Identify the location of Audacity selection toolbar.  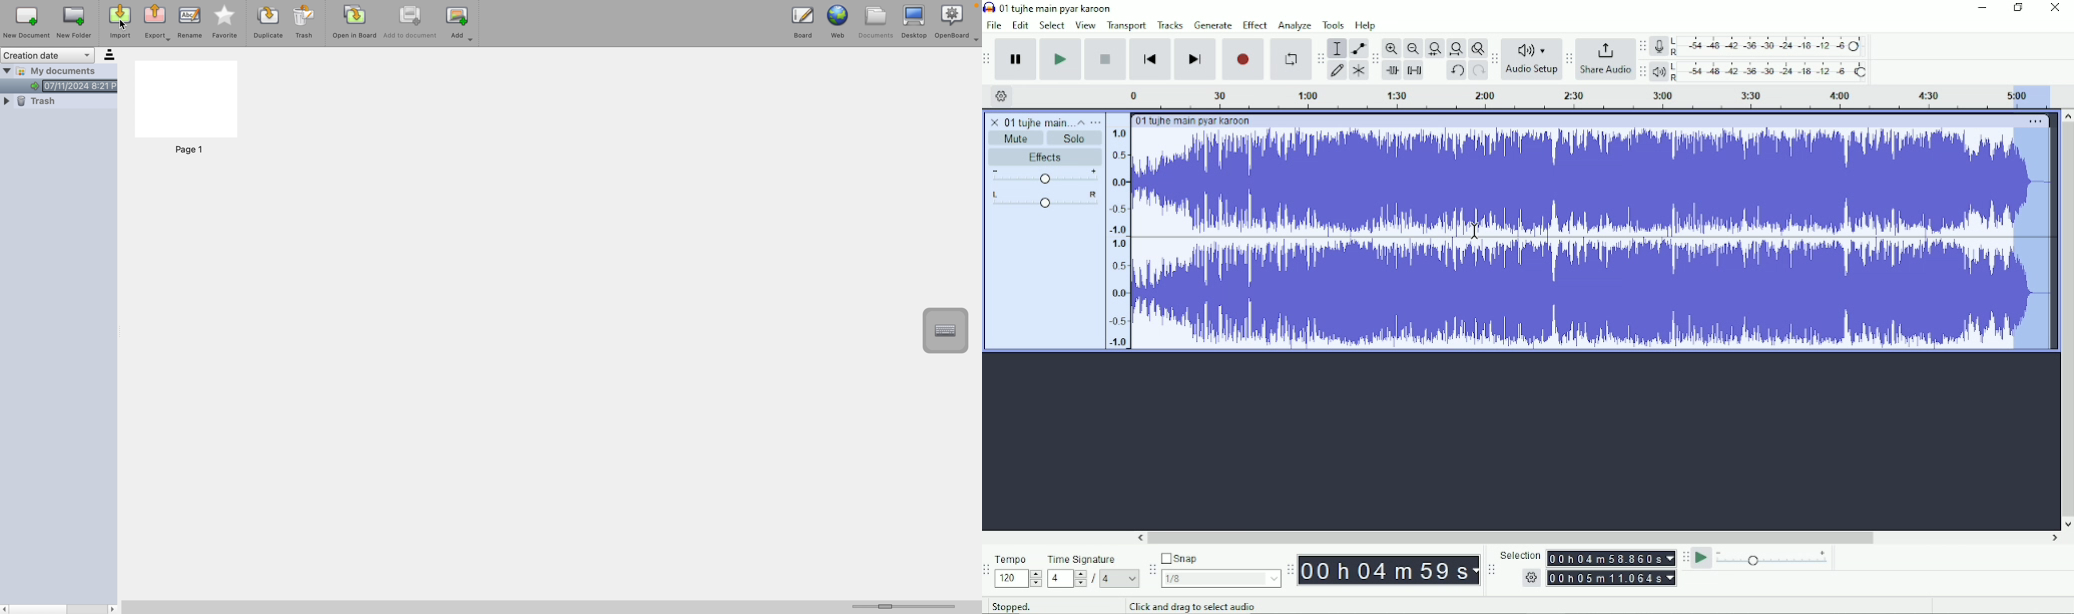
(1491, 569).